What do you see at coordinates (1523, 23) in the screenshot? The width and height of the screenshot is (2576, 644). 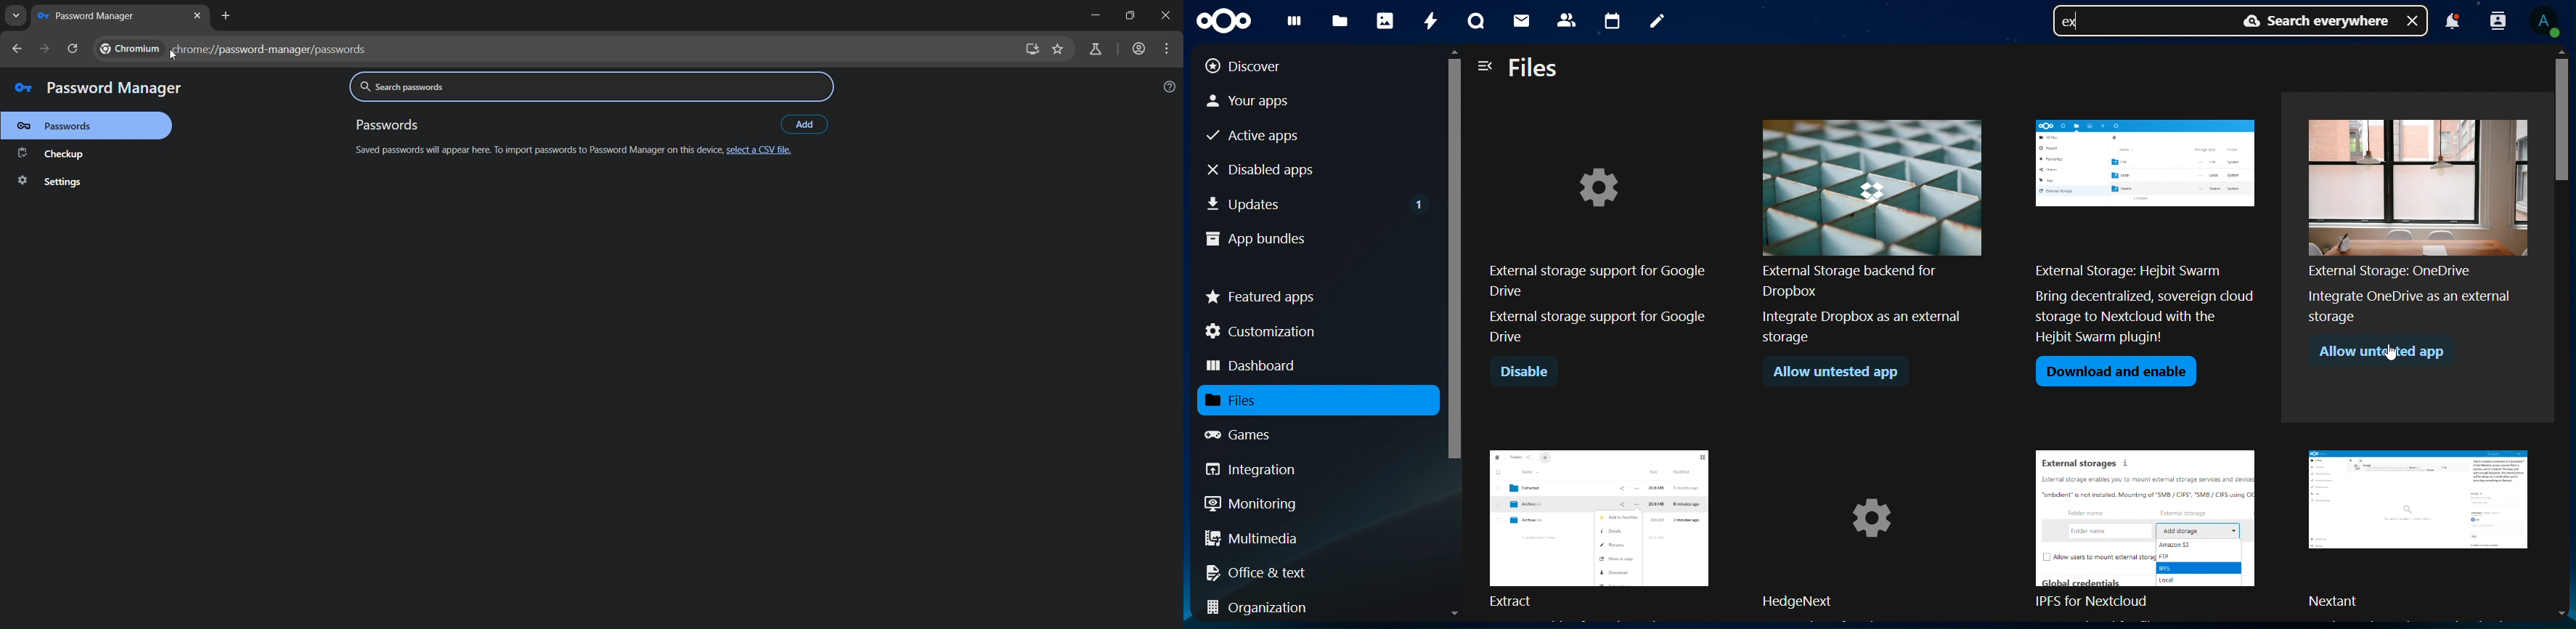 I see `mail` at bounding box center [1523, 23].